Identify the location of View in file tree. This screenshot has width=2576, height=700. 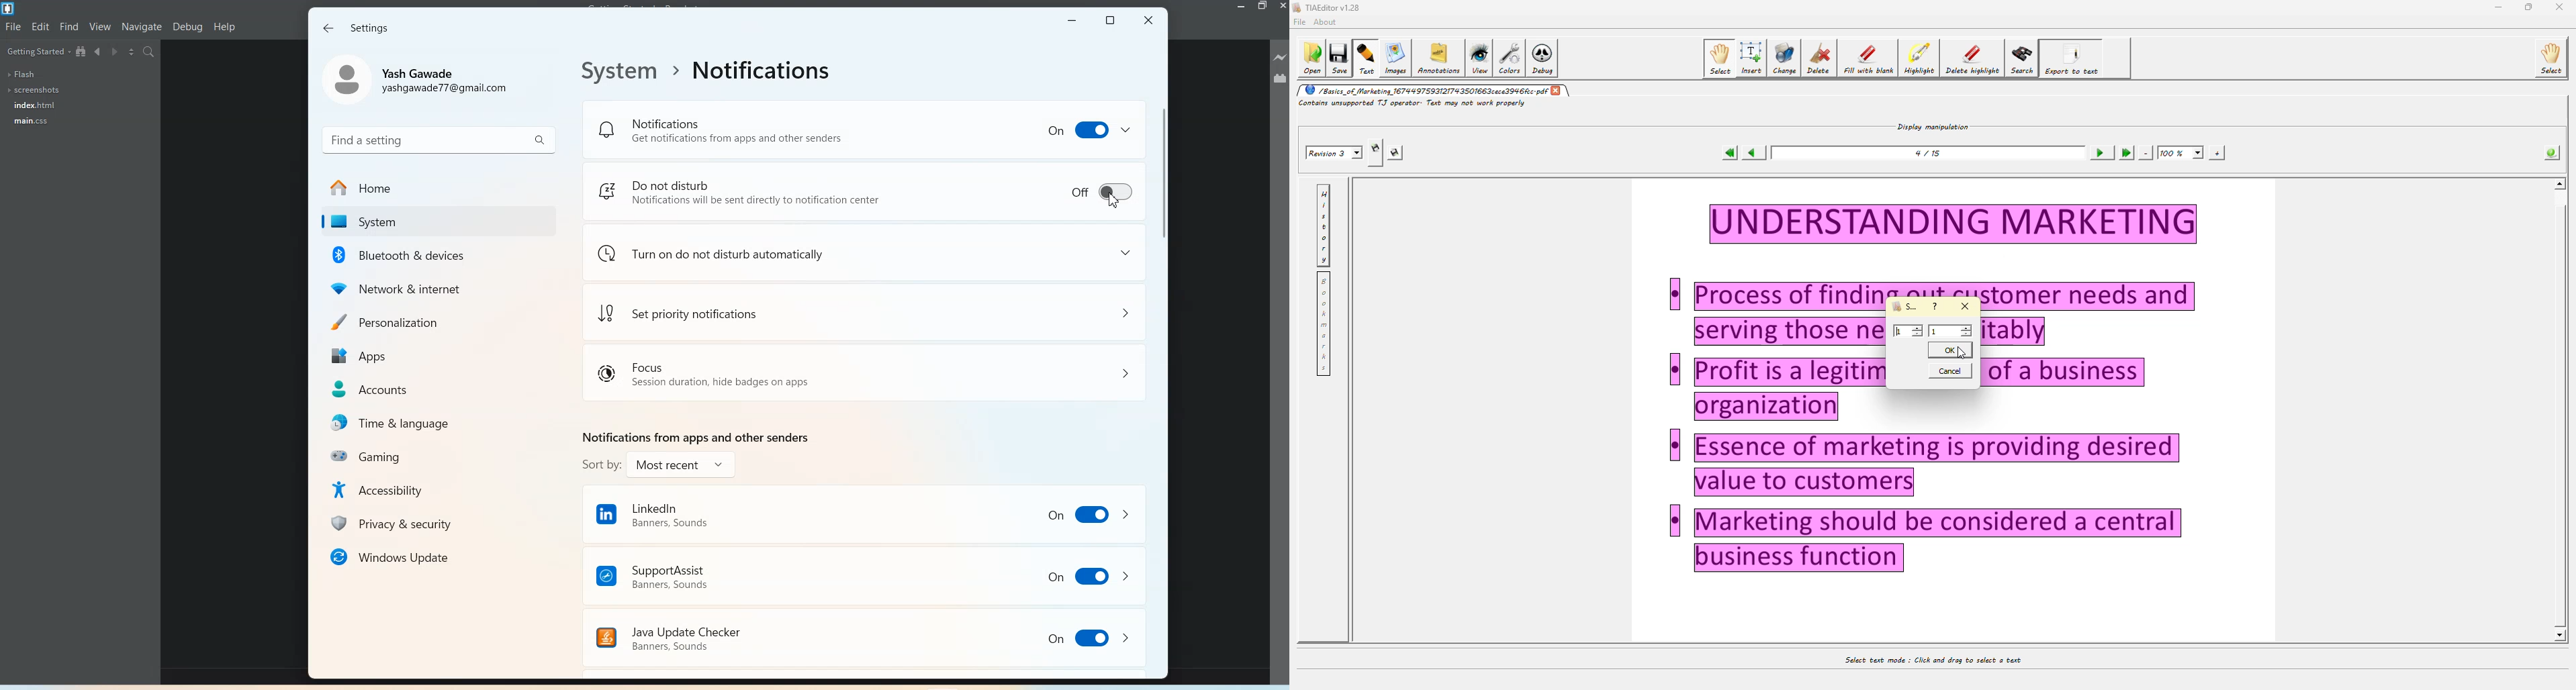
(81, 51).